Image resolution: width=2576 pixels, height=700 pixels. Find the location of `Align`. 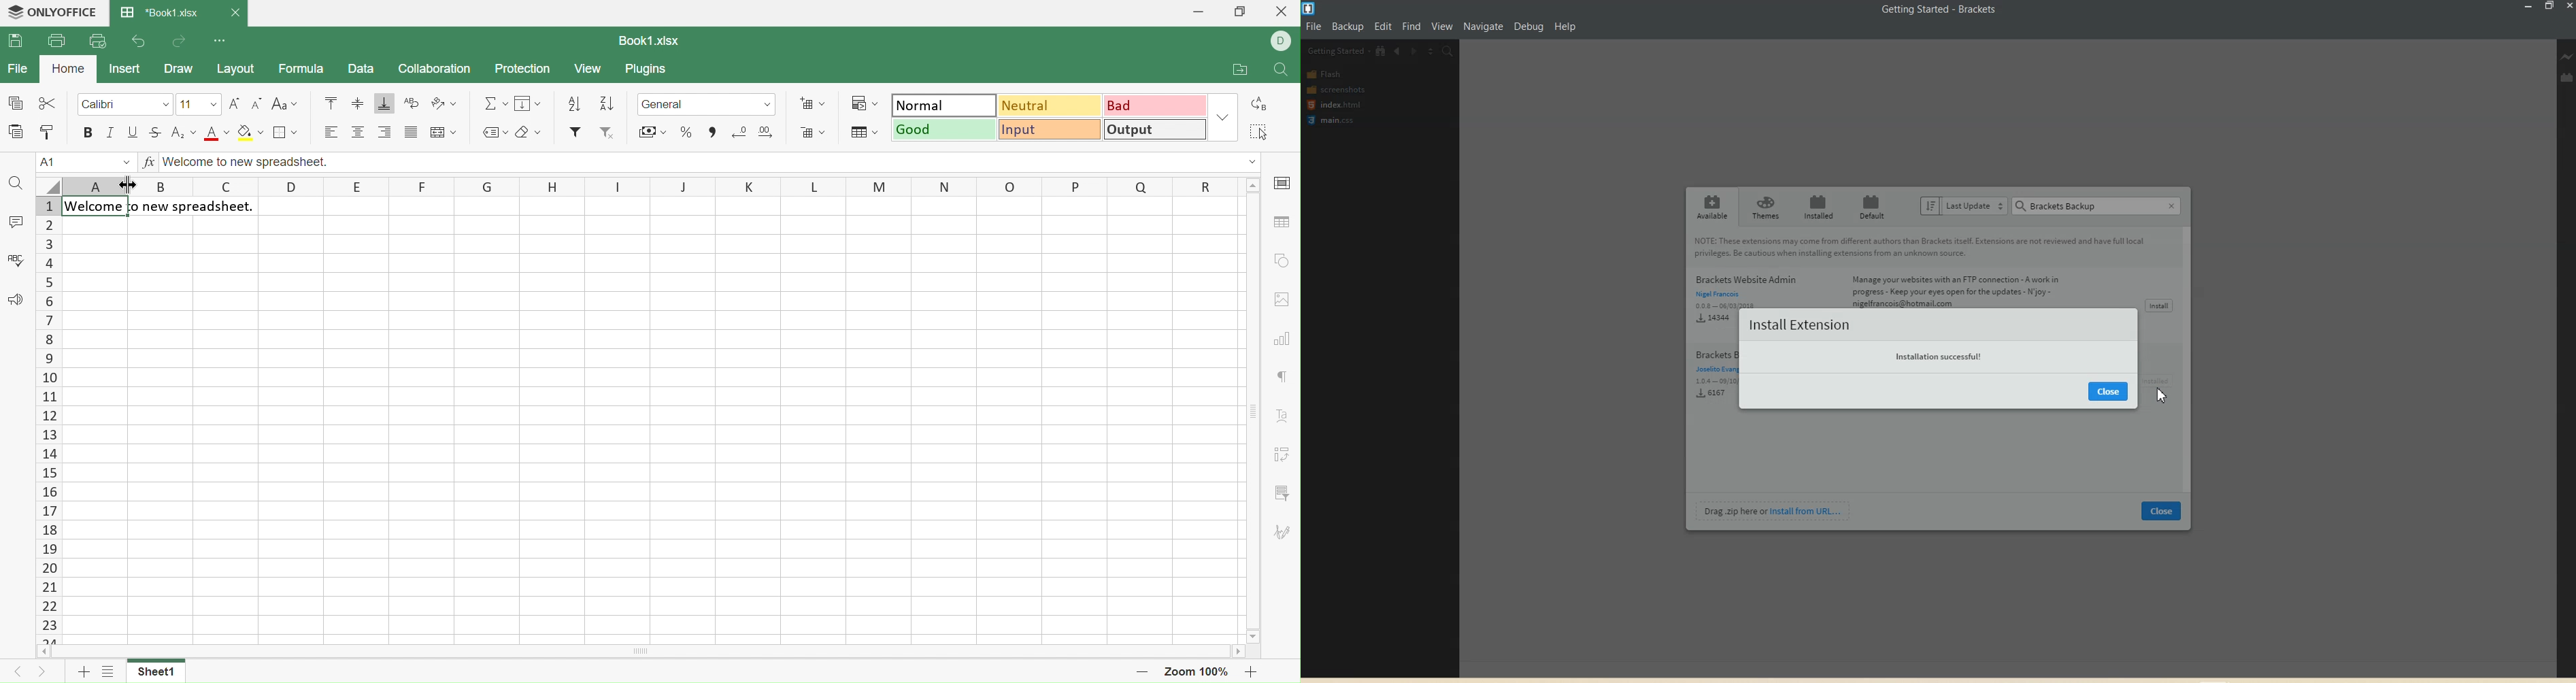

Align is located at coordinates (357, 133).